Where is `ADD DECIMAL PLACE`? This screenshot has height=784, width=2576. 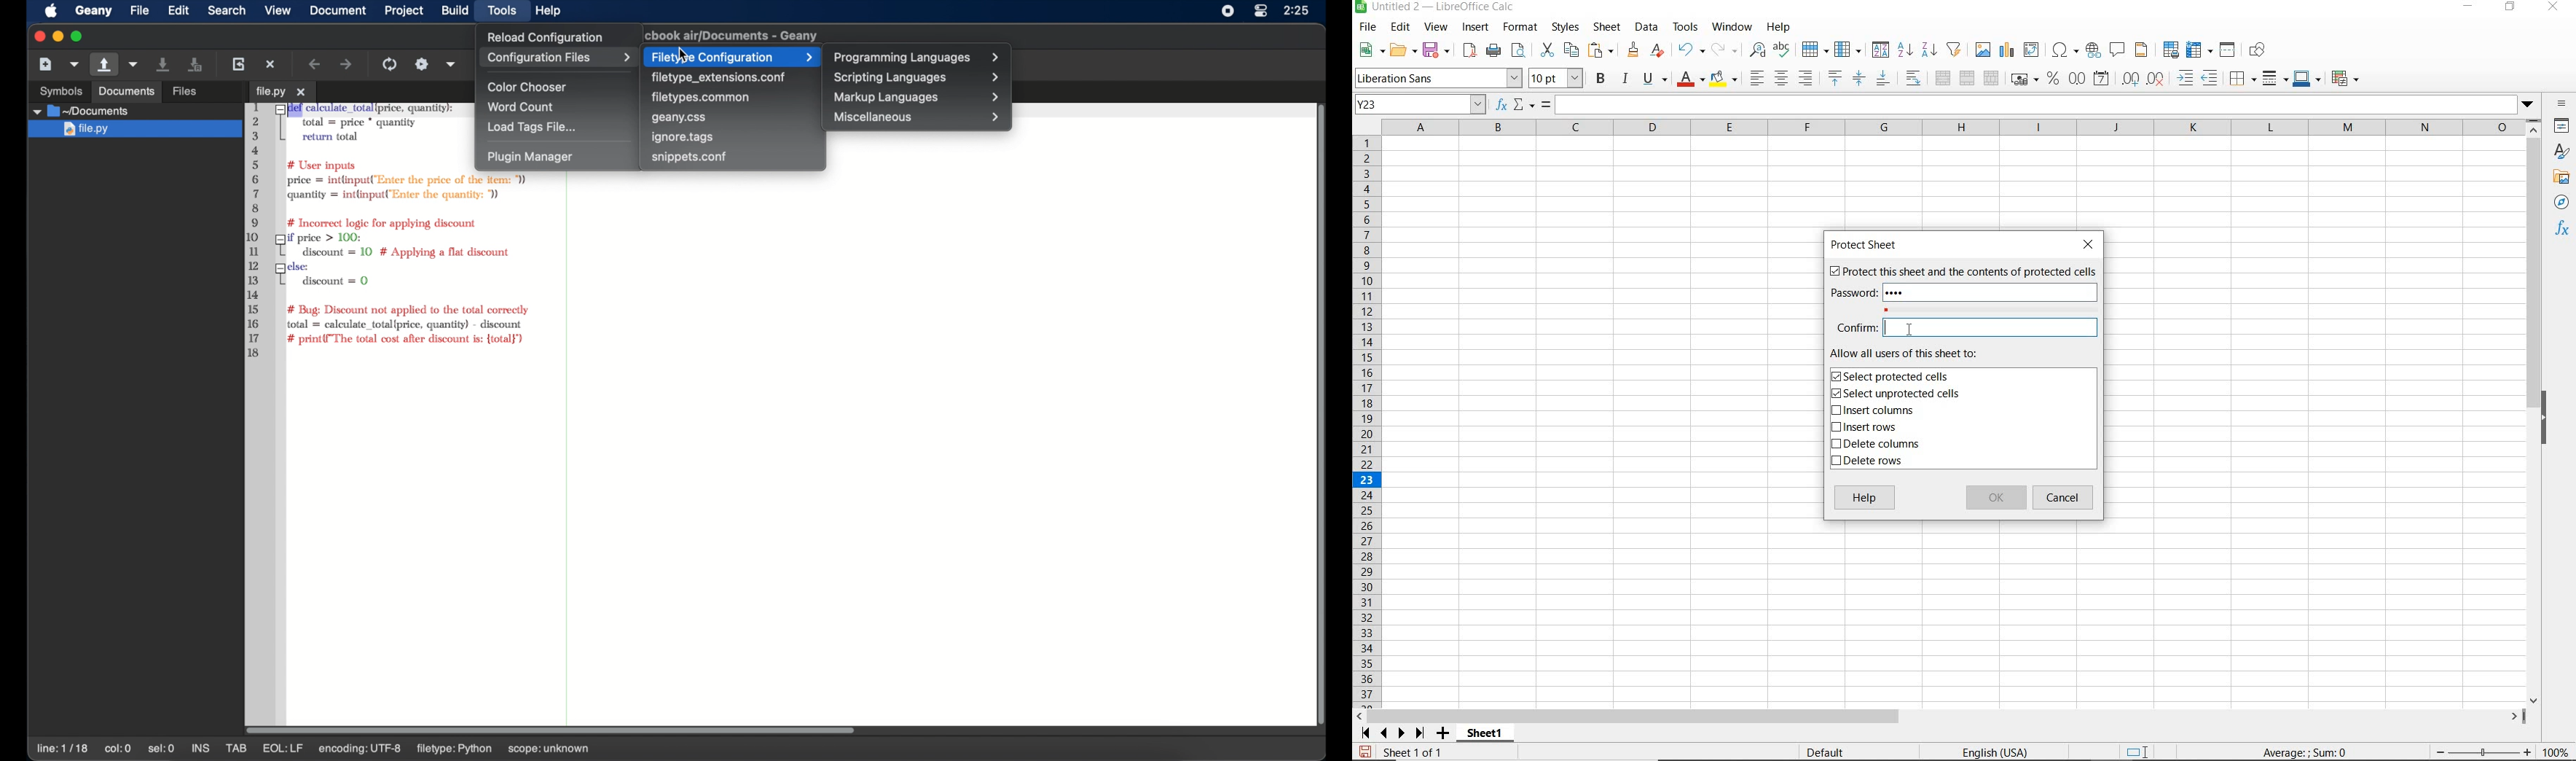 ADD DECIMAL PLACE is located at coordinates (2129, 78).